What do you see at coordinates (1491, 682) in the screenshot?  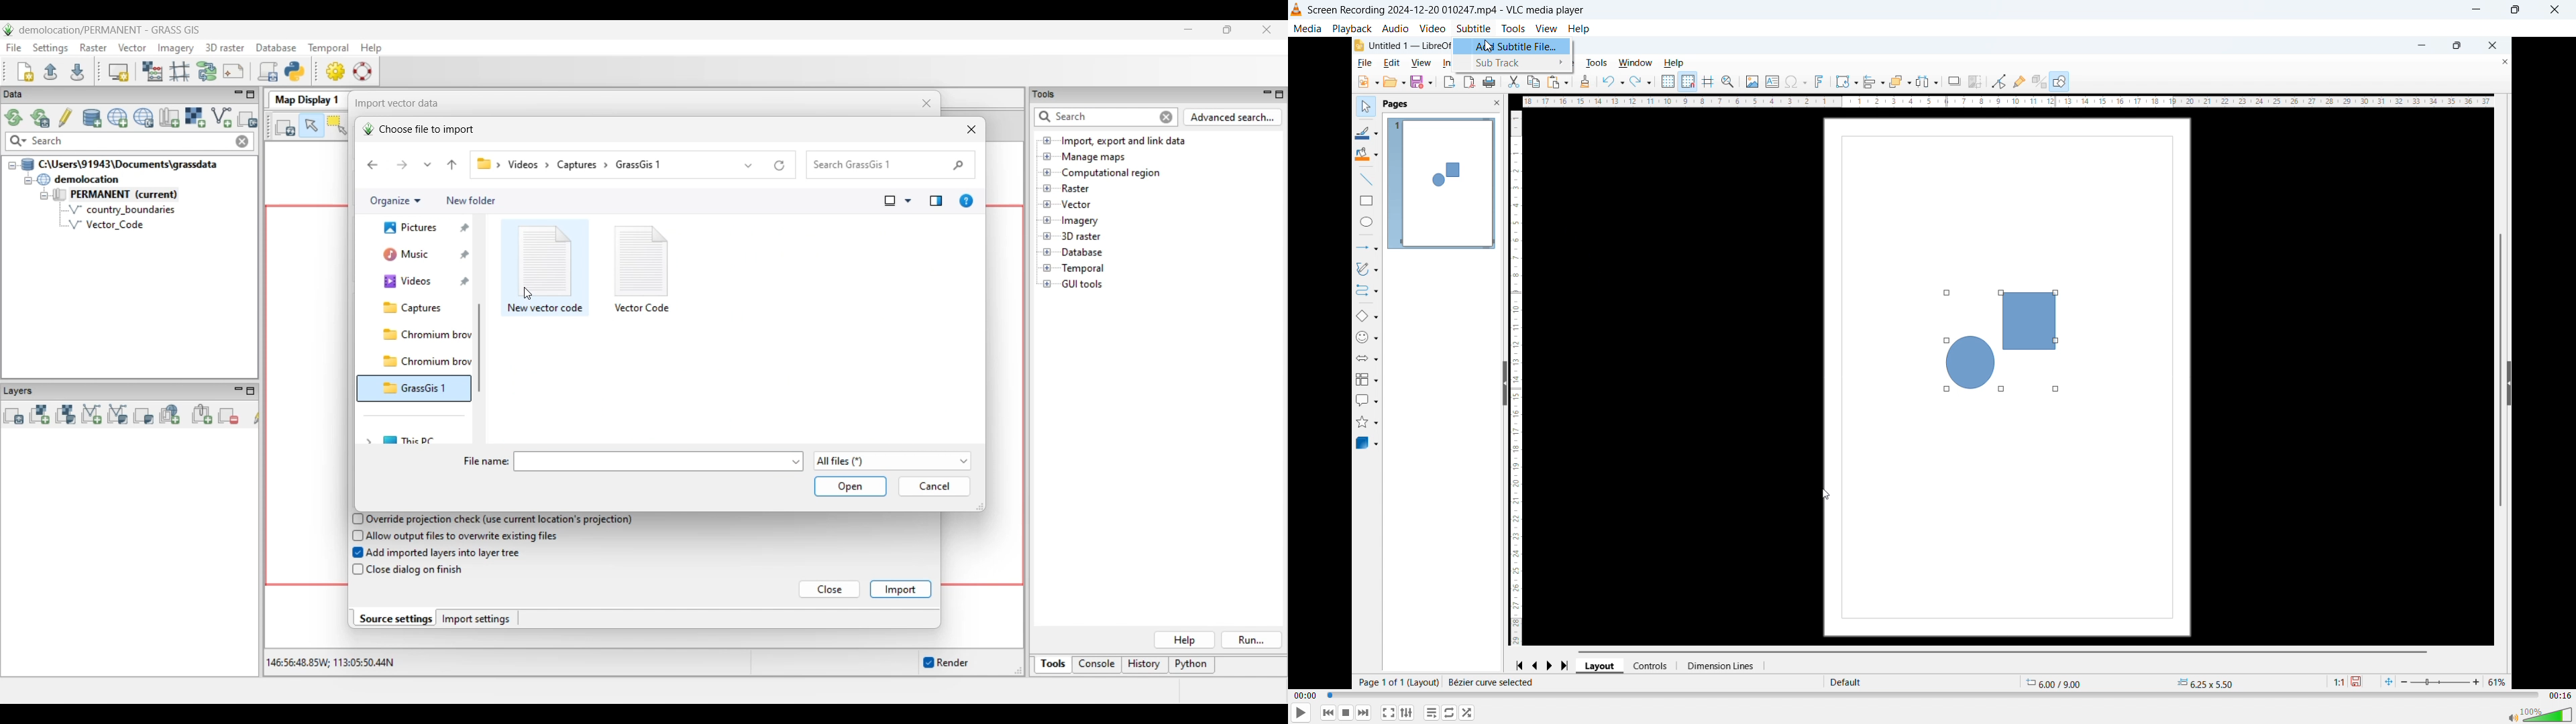 I see `bezier curve selected` at bounding box center [1491, 682].